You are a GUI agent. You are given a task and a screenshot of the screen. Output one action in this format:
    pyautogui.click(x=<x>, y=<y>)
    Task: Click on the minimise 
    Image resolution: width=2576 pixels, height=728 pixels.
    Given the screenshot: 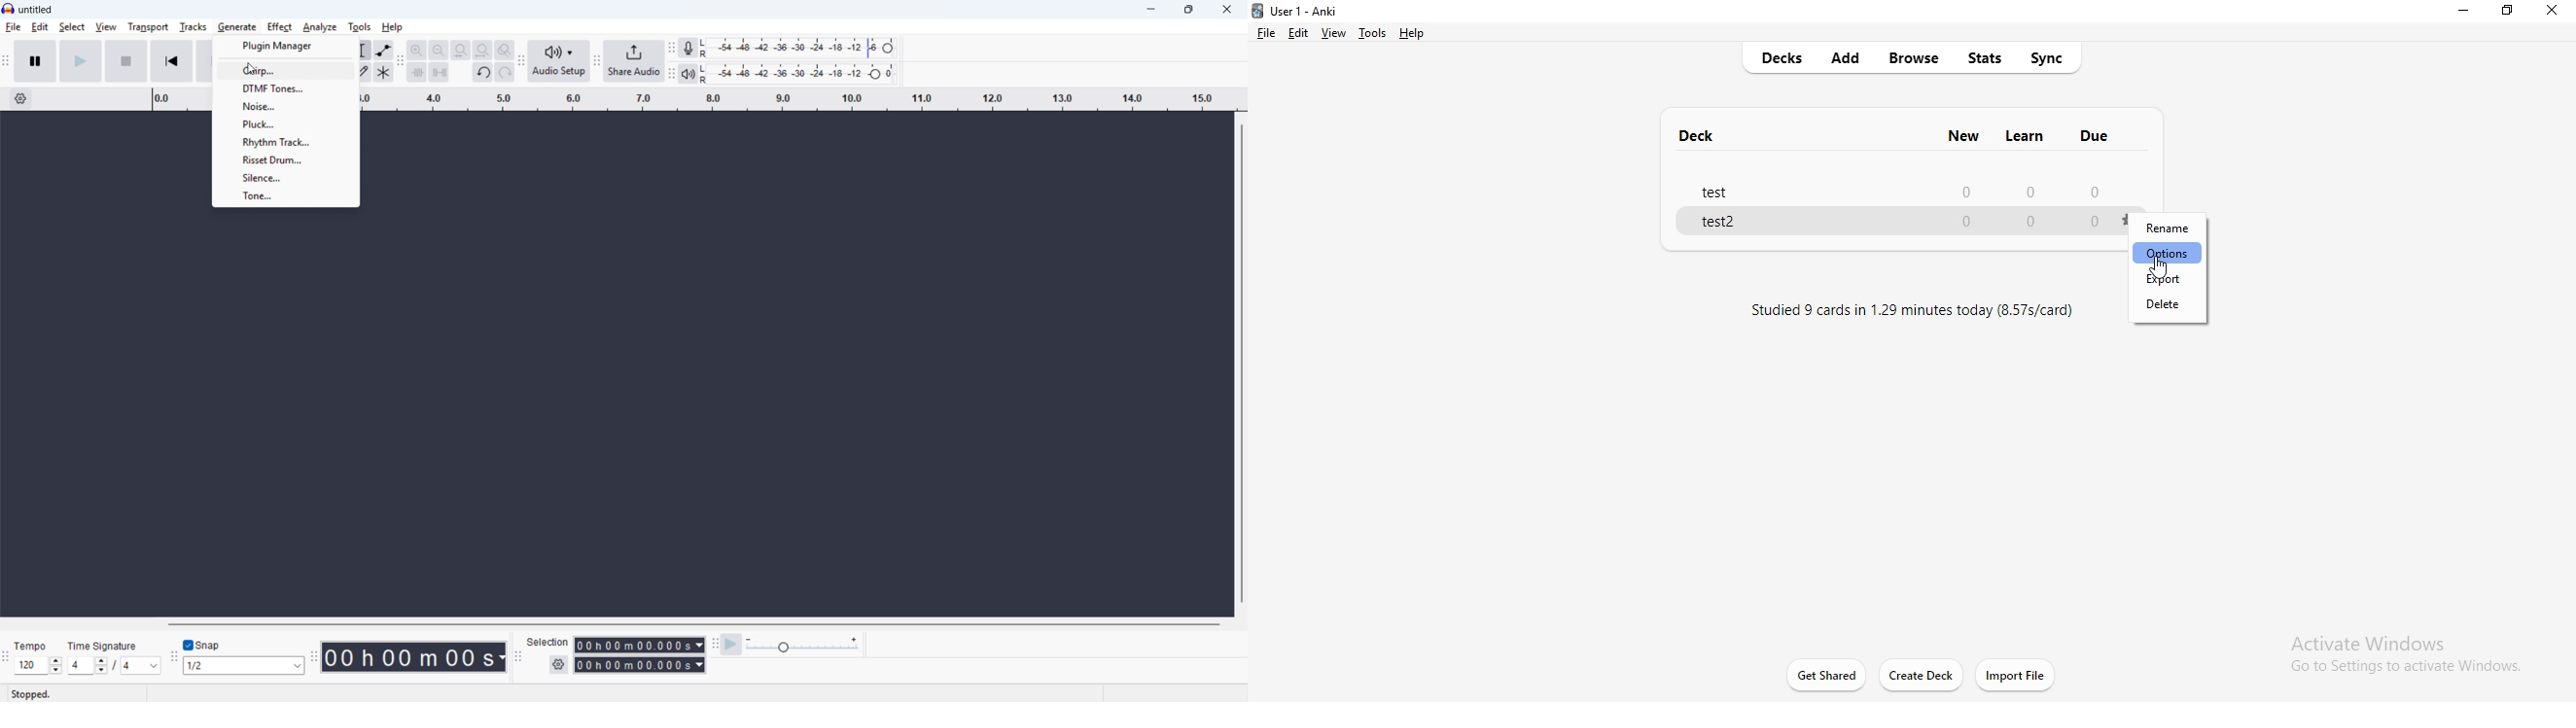 What is the action you would take?
    pyautogui.click(x=1153, y=10)
    